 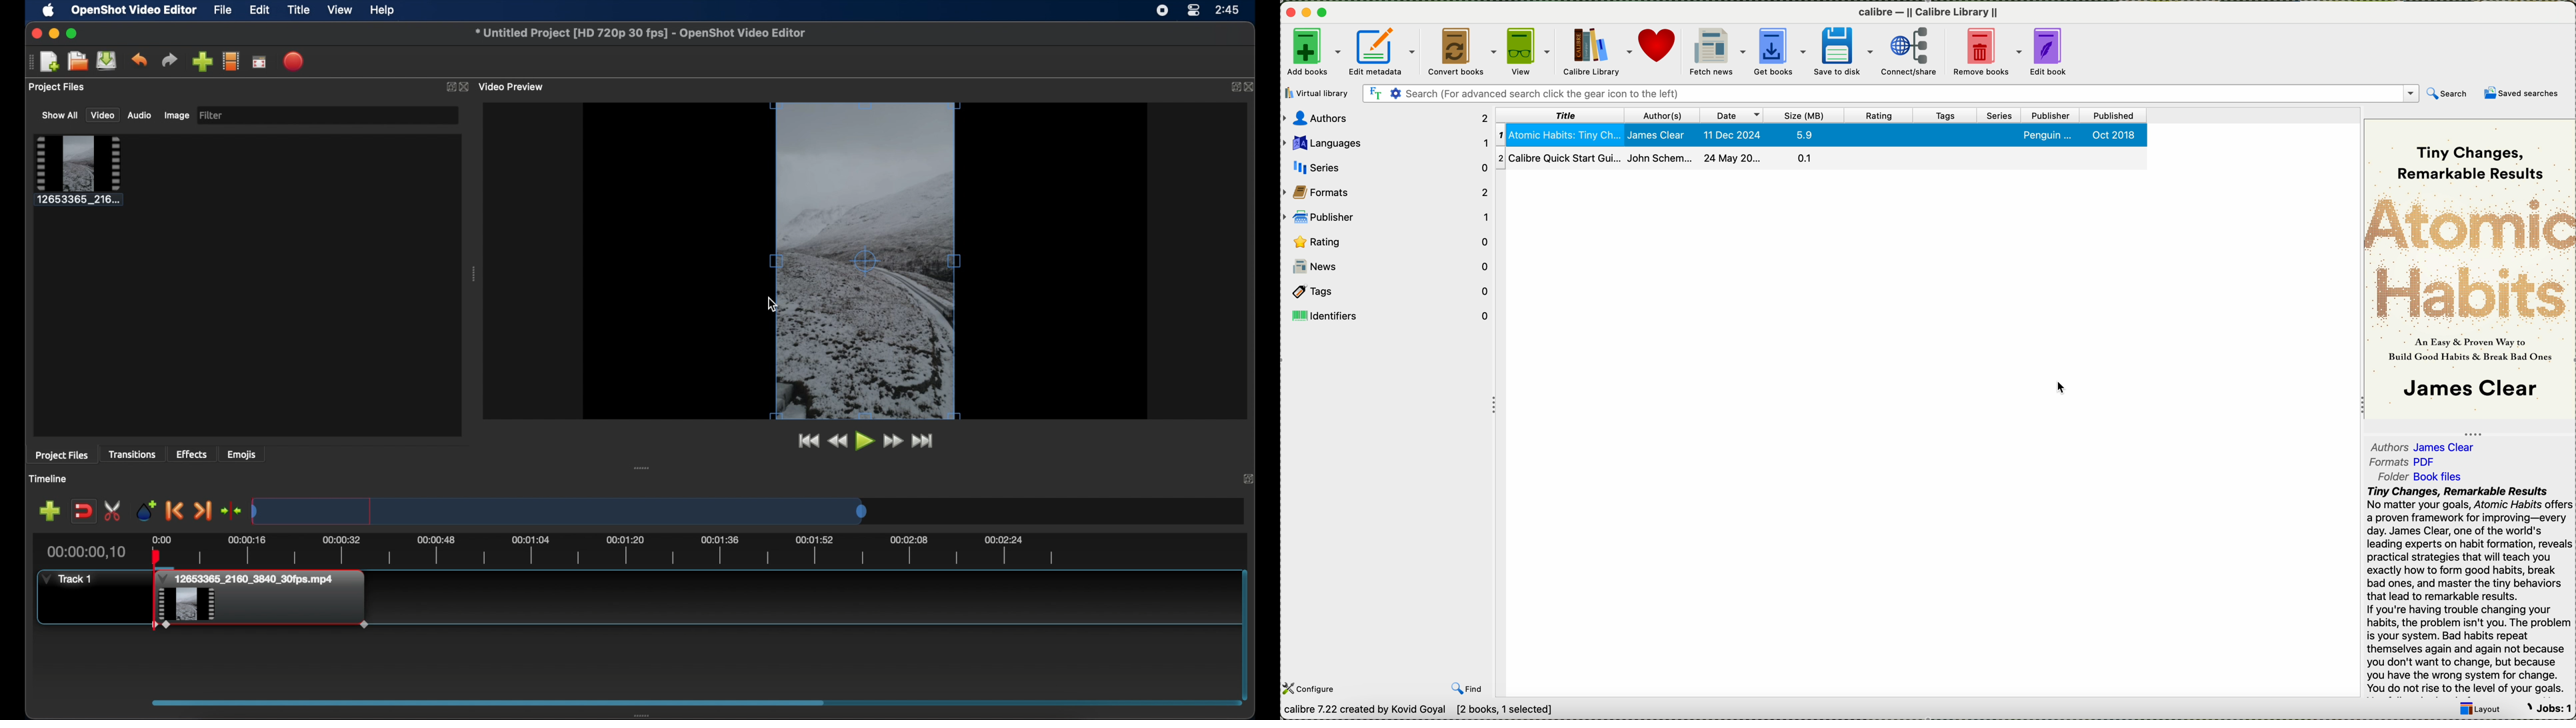 I want to click on scroll bar, so click(x=1244, y=632).